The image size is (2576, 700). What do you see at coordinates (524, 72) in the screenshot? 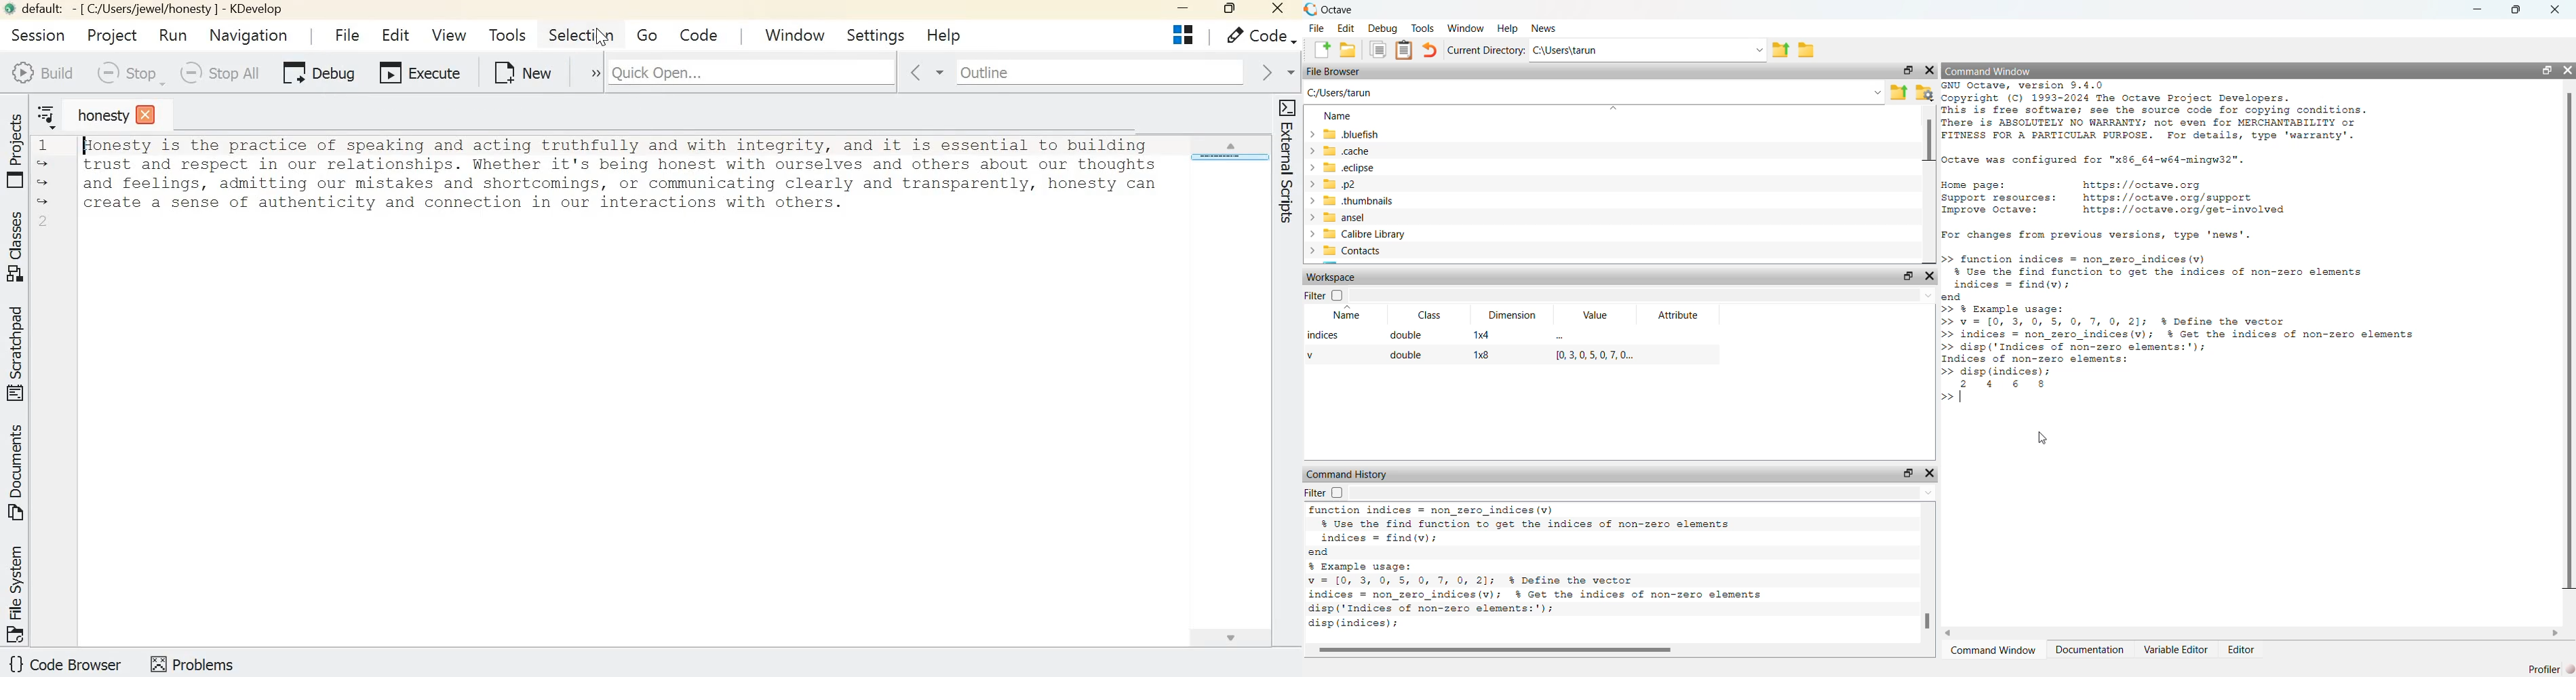
I see `New file` at bounding box center [524, 72].